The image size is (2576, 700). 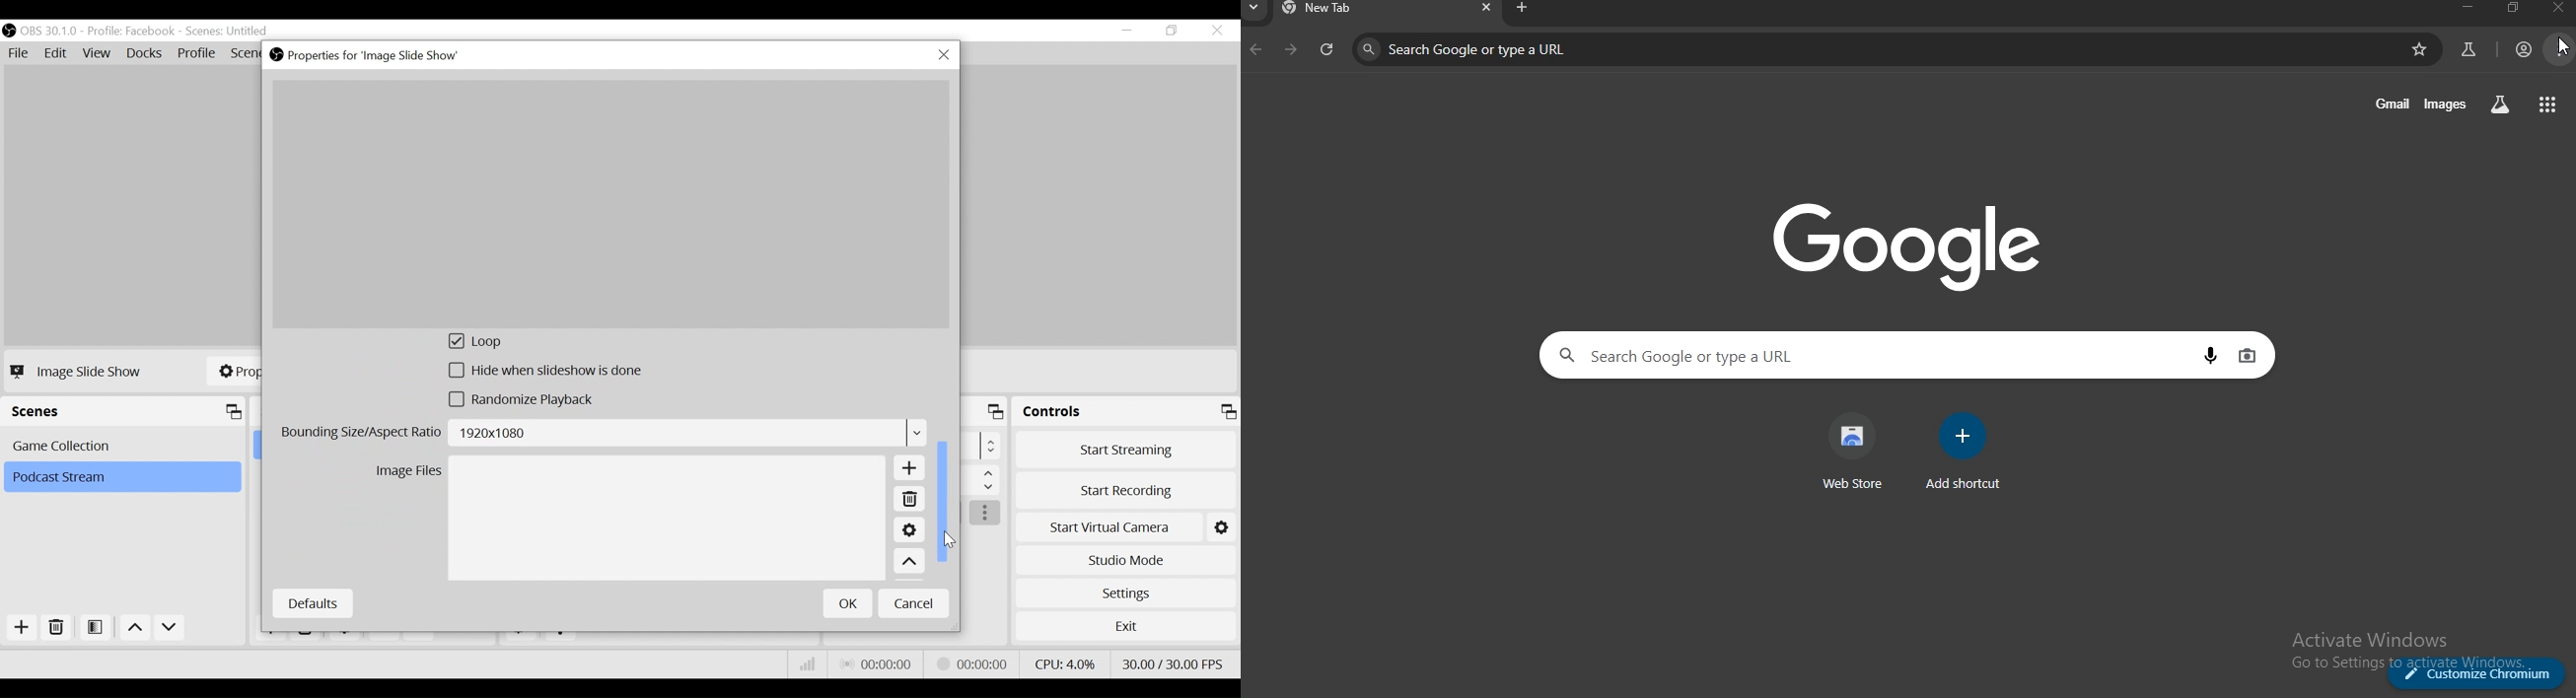 What do you see at coordinates (848, 603) in the screenshot?
I see `OK` at bounding box center [848, 603].